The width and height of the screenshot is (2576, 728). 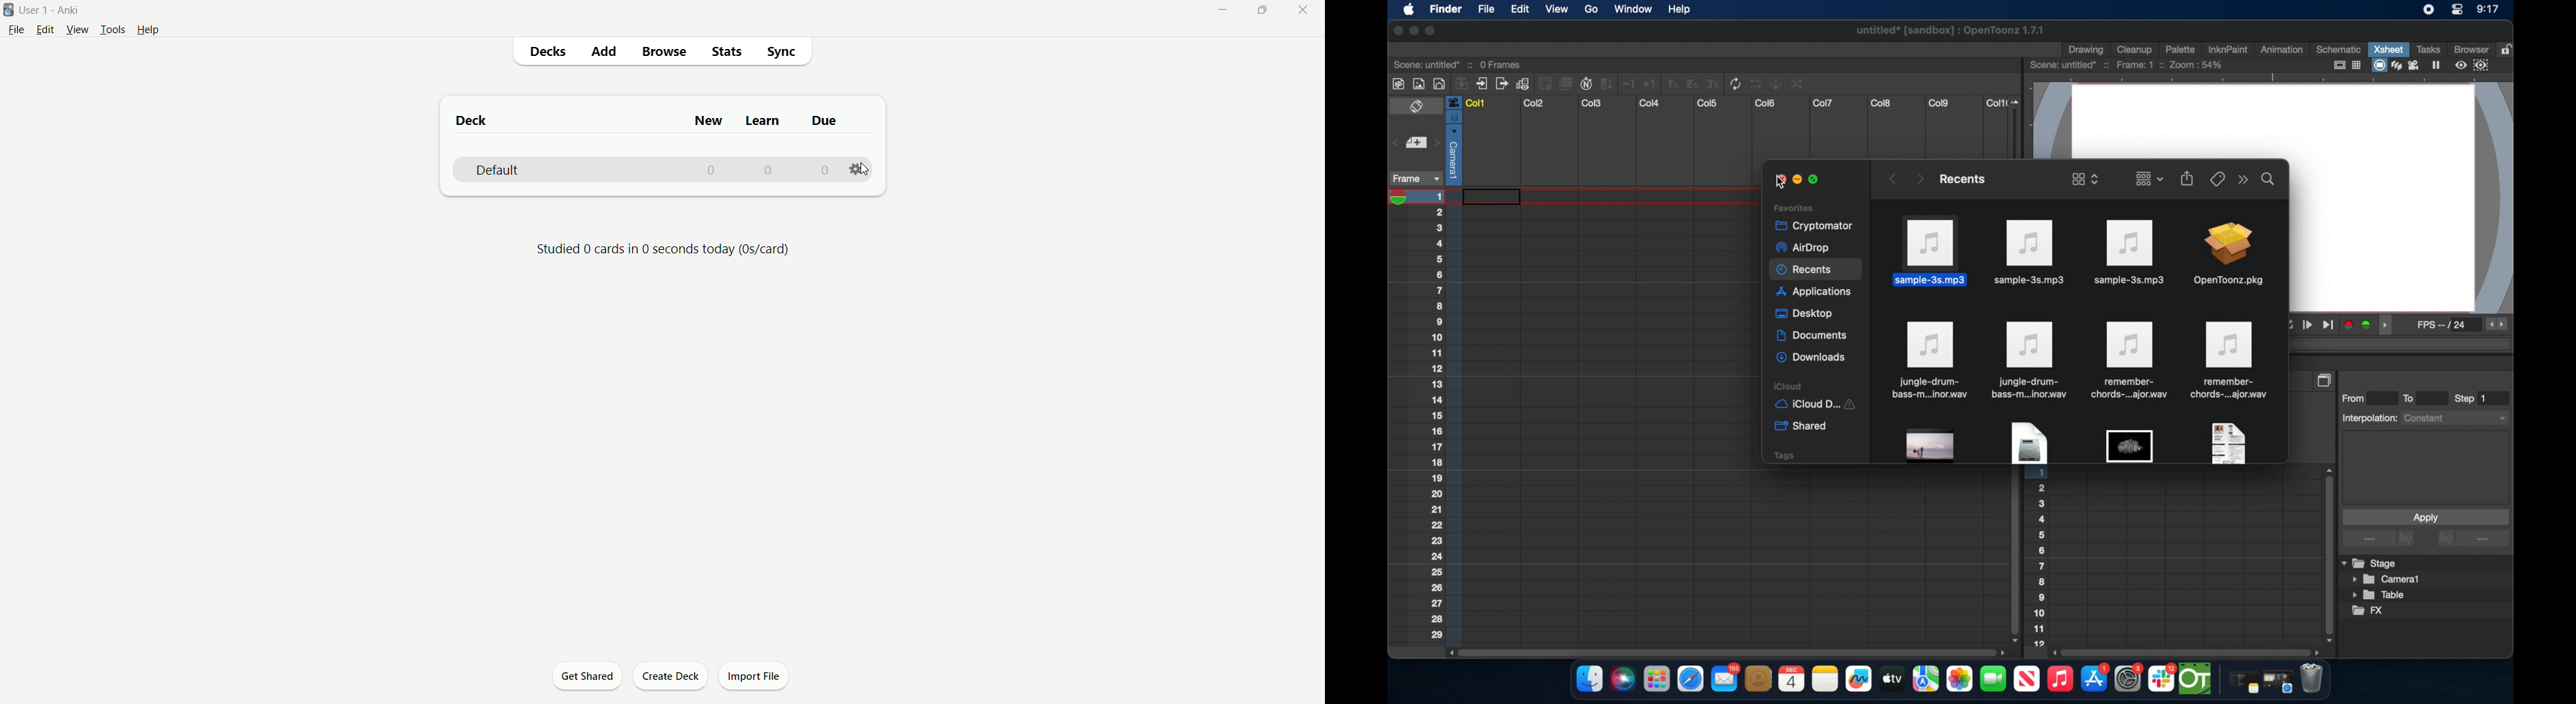 What do you see at coordinates (57, 10) in the screenshot?
I see `User1-Anki` at bounding box center [57, 10].